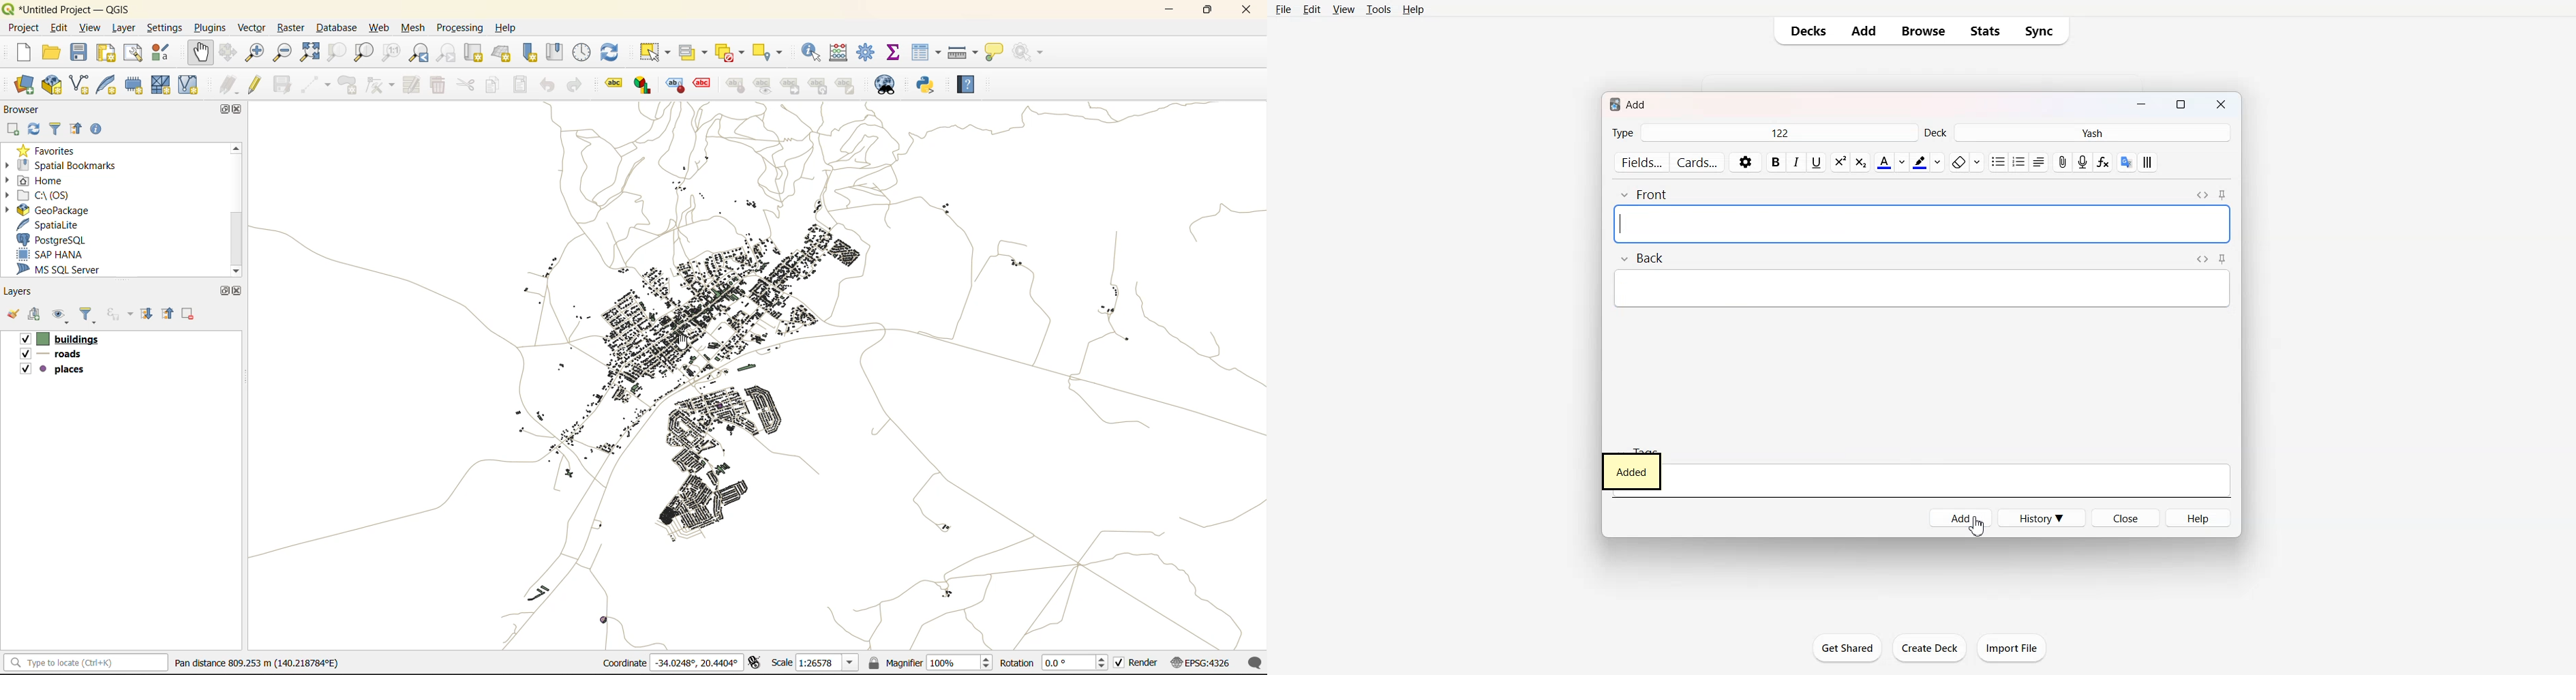 Image resolution: width=2576 pixels, height=700 pixels. Describe the element at coordinates (2040, 517) in the screenshot. I see `History` at that location.